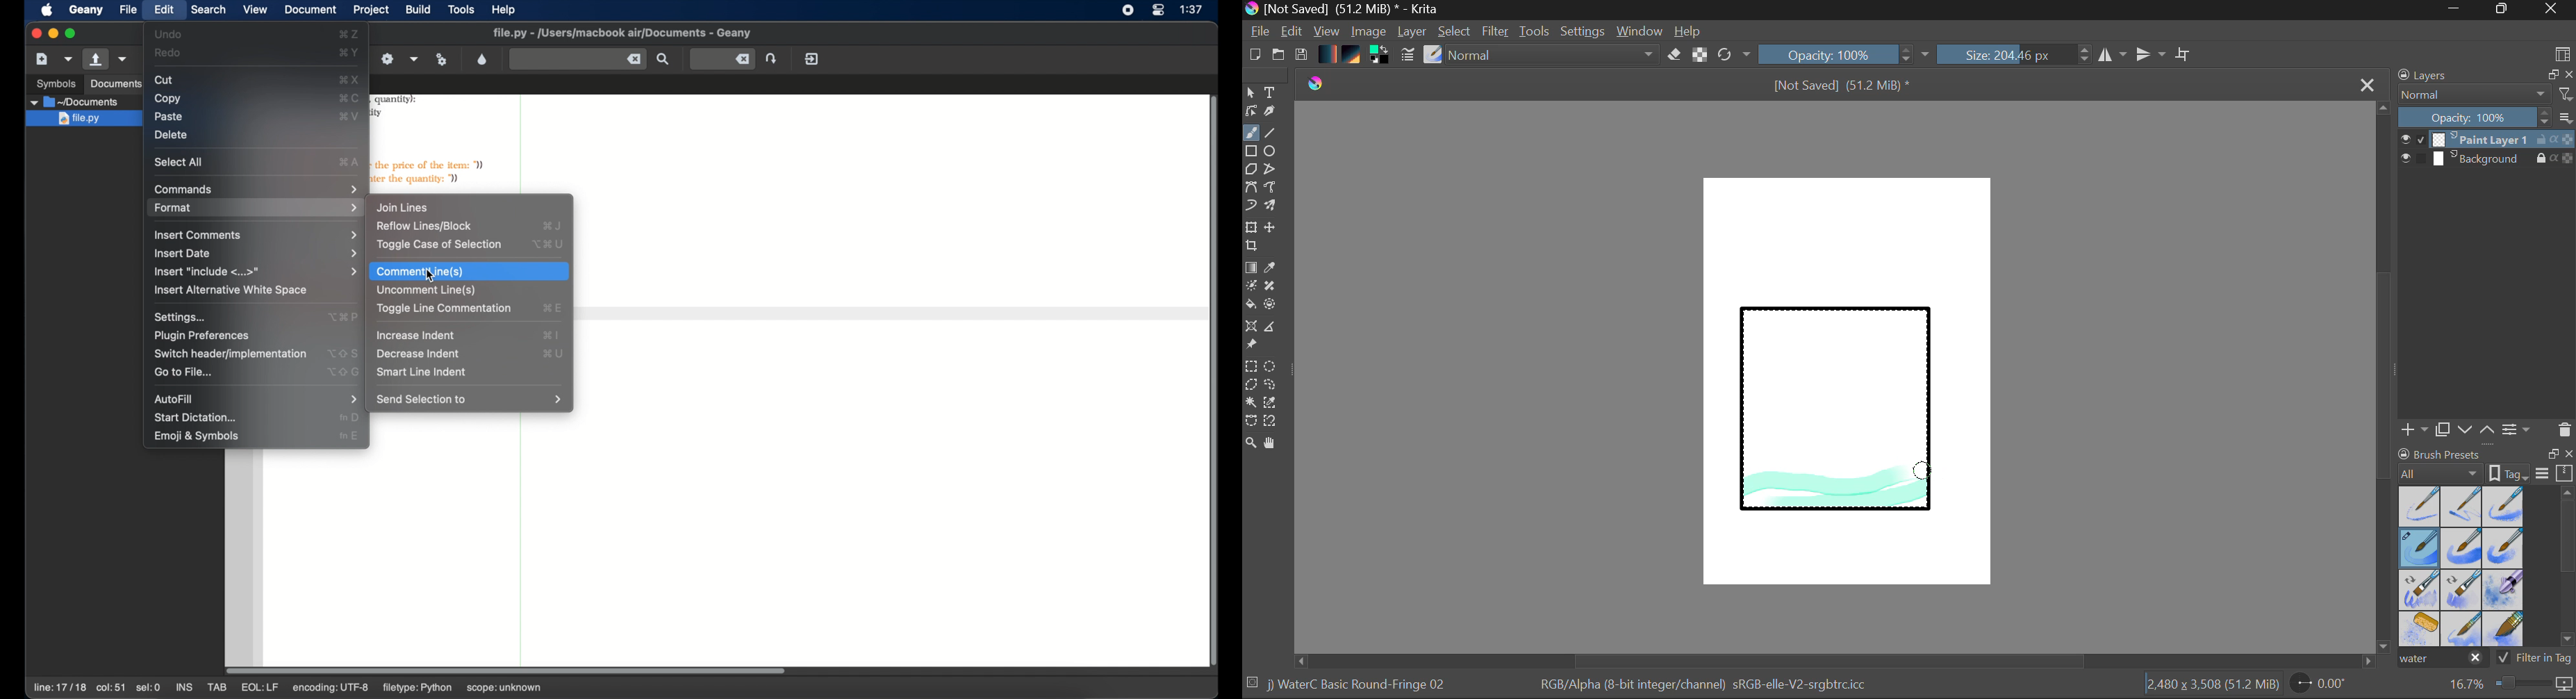  Describe the element at coordinates (1250, 206) in the screenshot. I see `Dynamic Brush` at that location.